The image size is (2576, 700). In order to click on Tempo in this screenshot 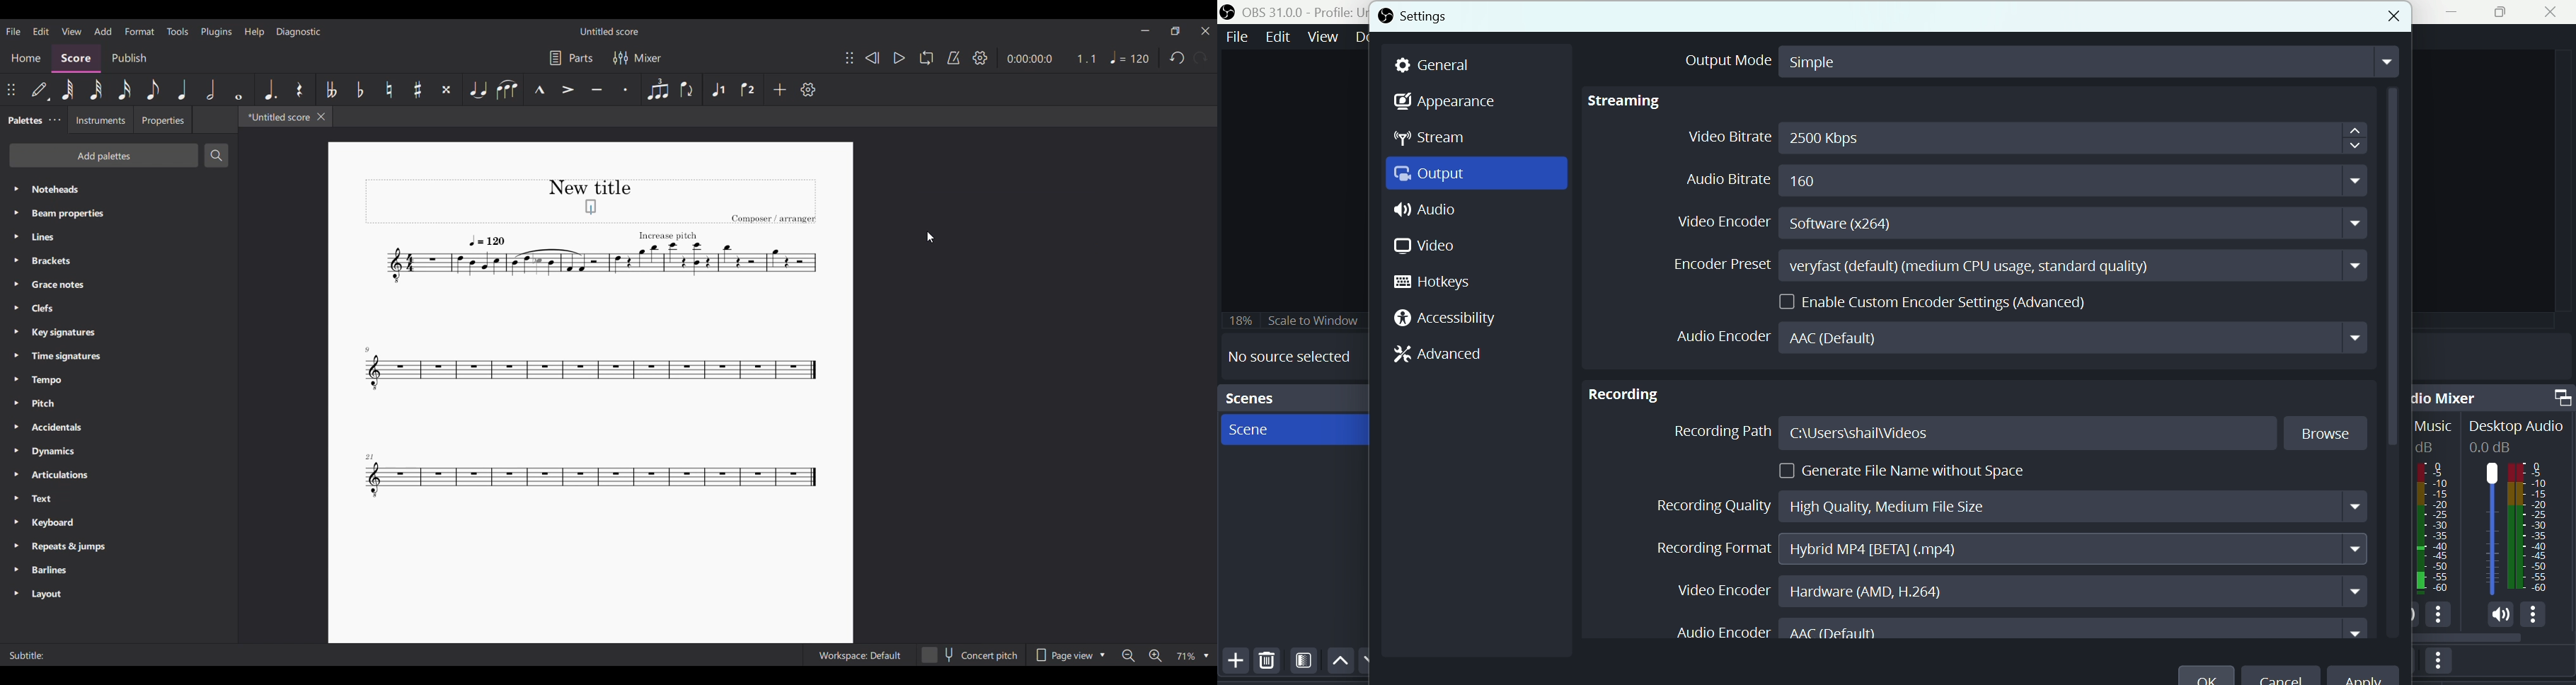, I will do `click(119, 380)`.